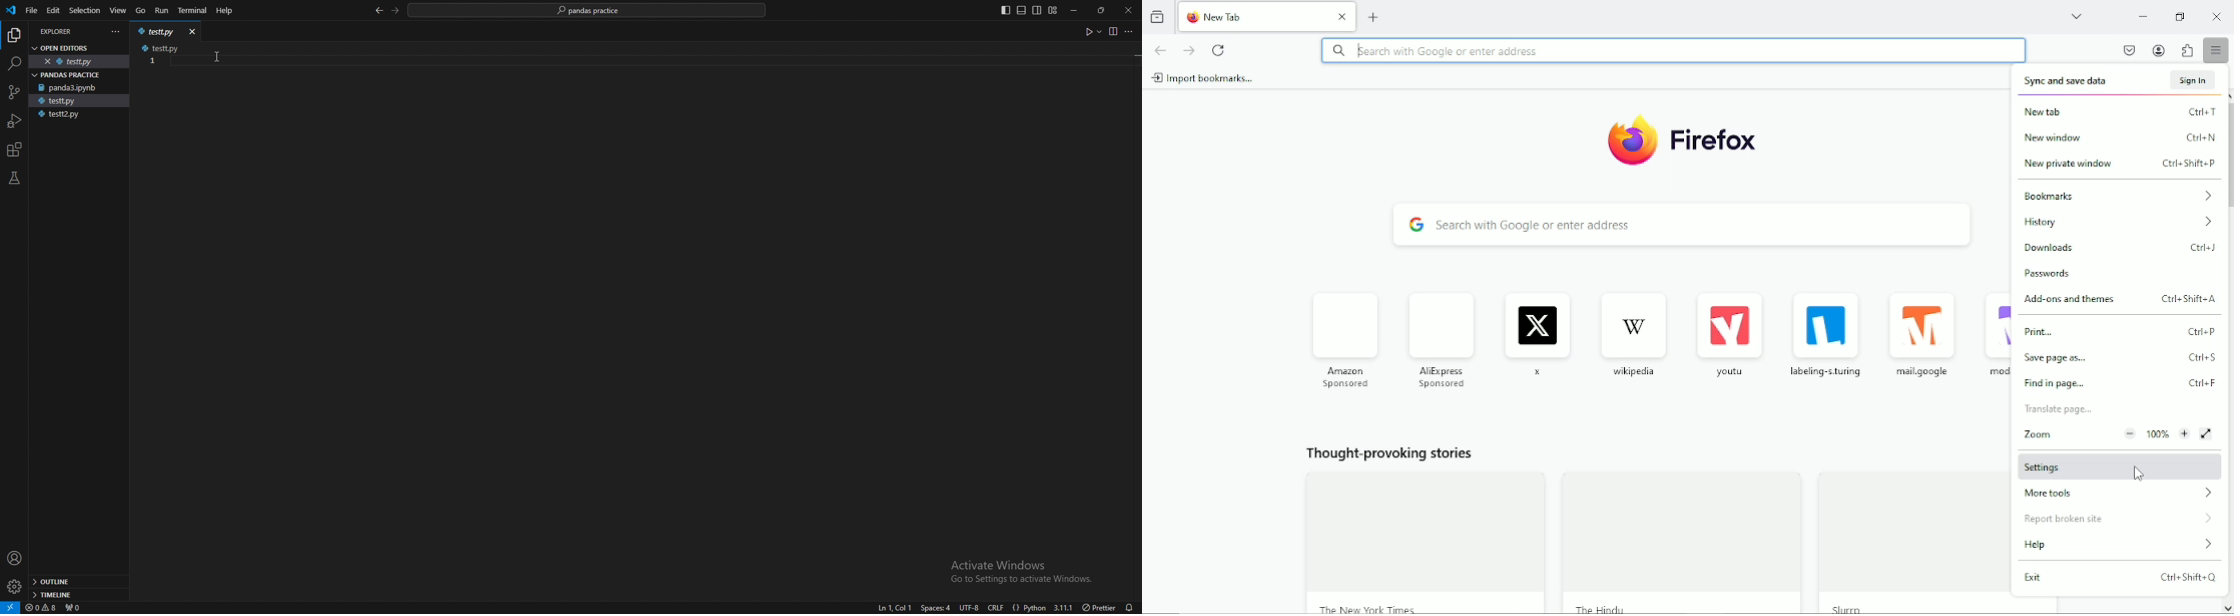  What do you see at coordinates (2125, 249) in the screenshot?
I see `downloads` at bounding box center [2125, 249].